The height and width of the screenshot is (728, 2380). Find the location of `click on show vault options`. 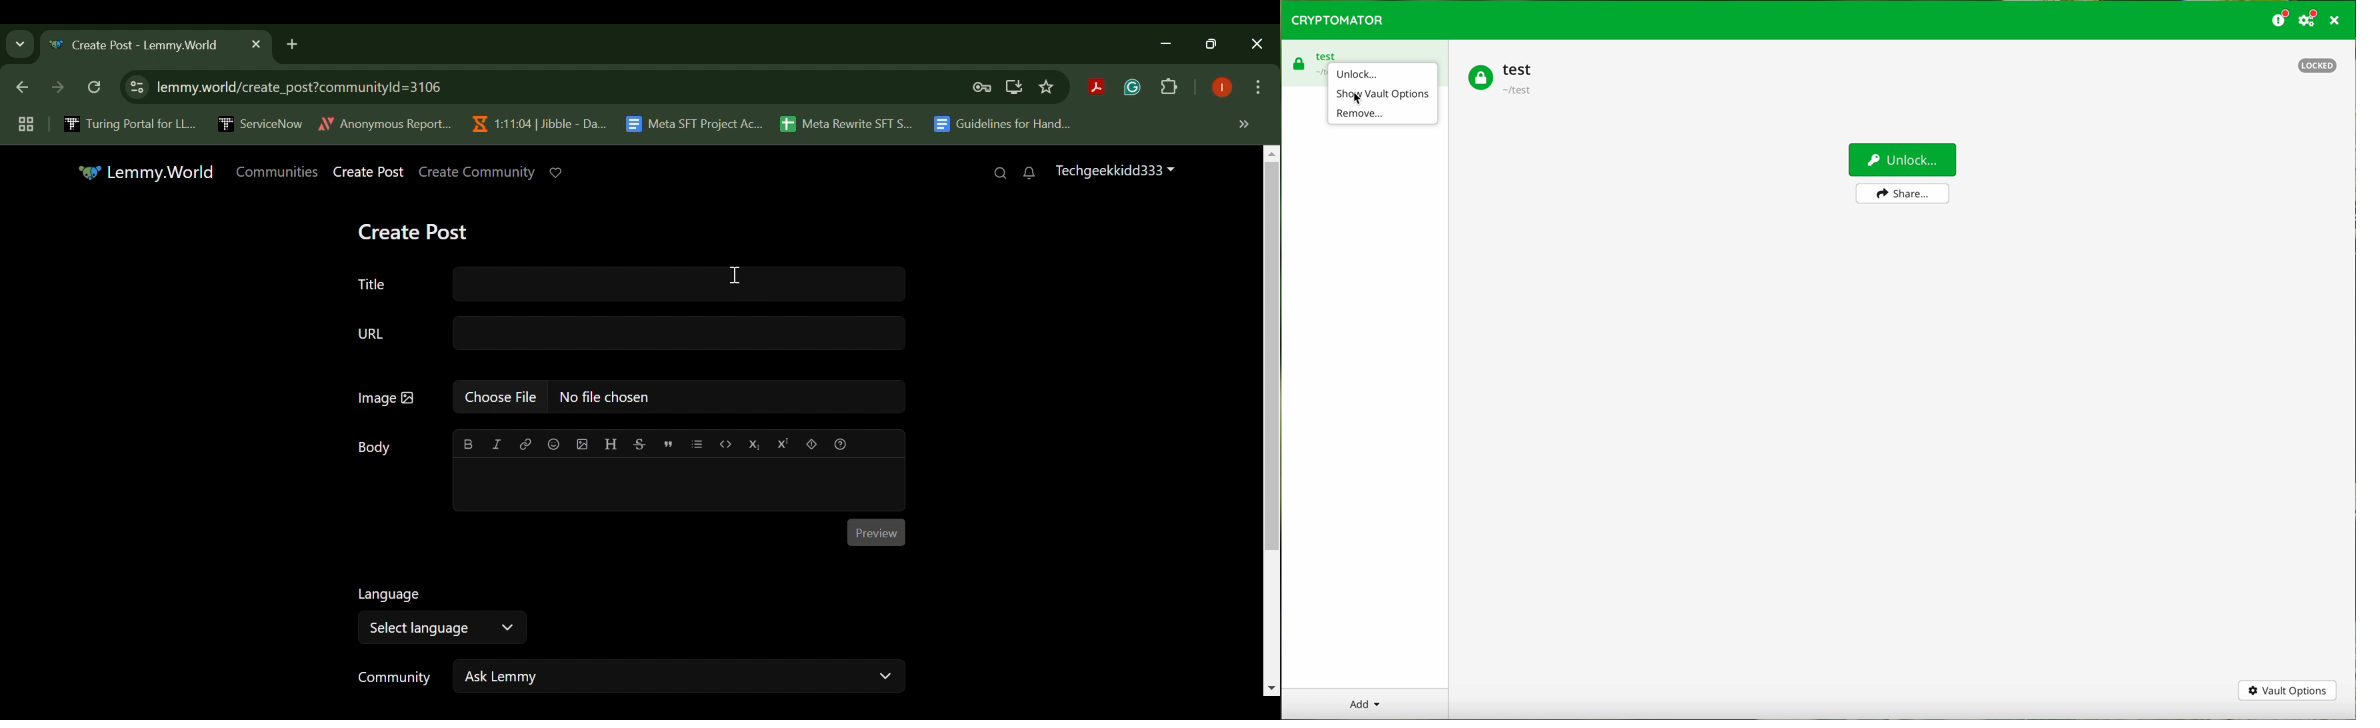

click on show vault options is located at coordinates (1383, 94).